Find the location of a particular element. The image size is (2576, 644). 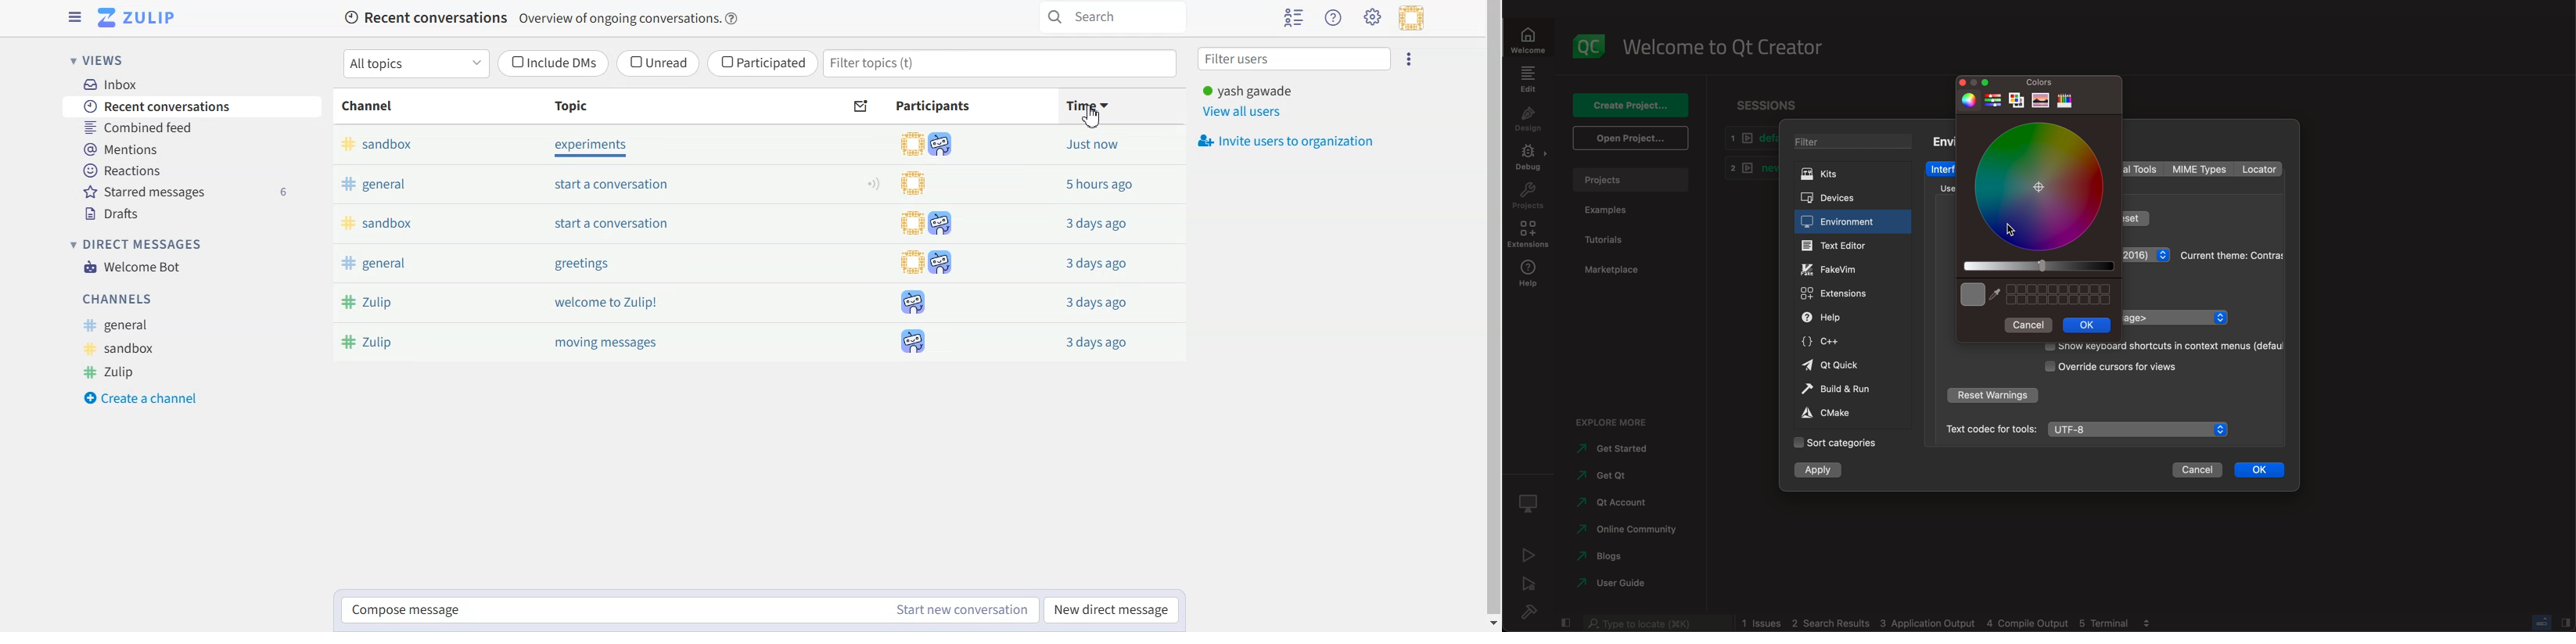

colors is located at coordinates (2041, 83).